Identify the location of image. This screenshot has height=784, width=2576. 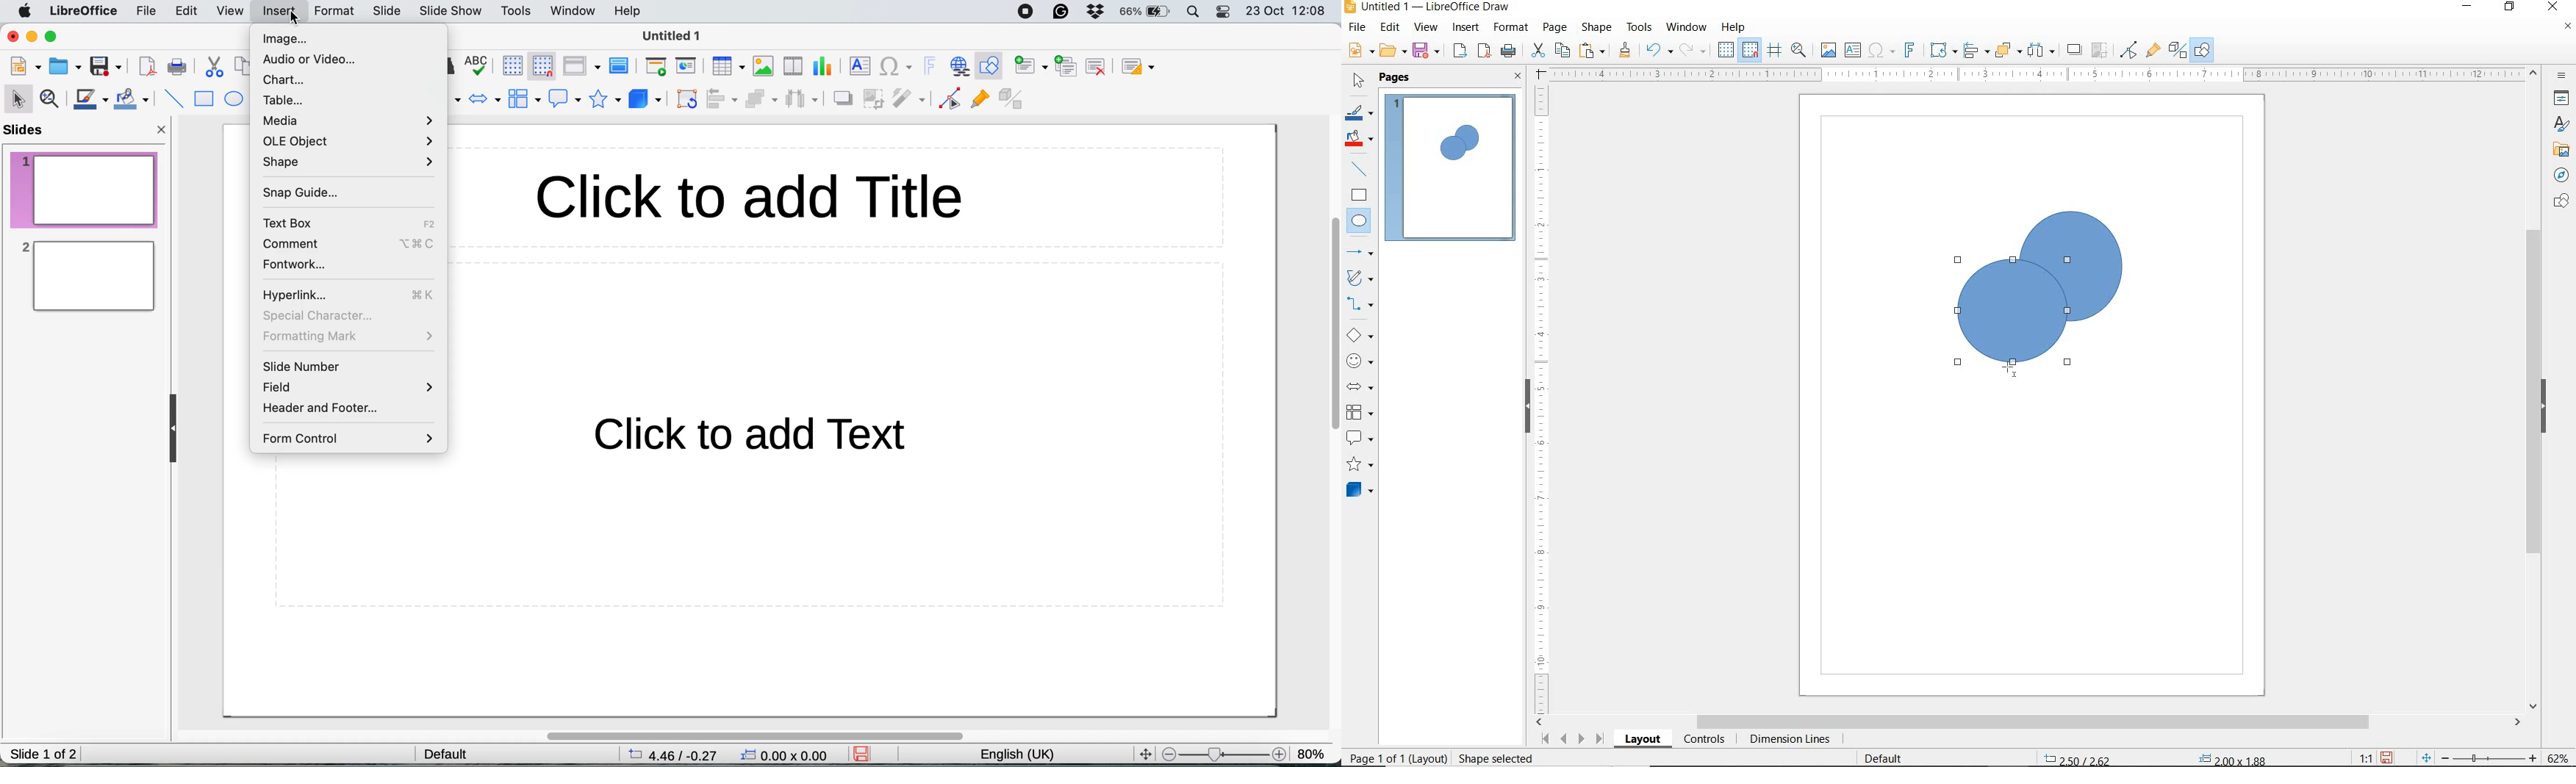
(289, 41).